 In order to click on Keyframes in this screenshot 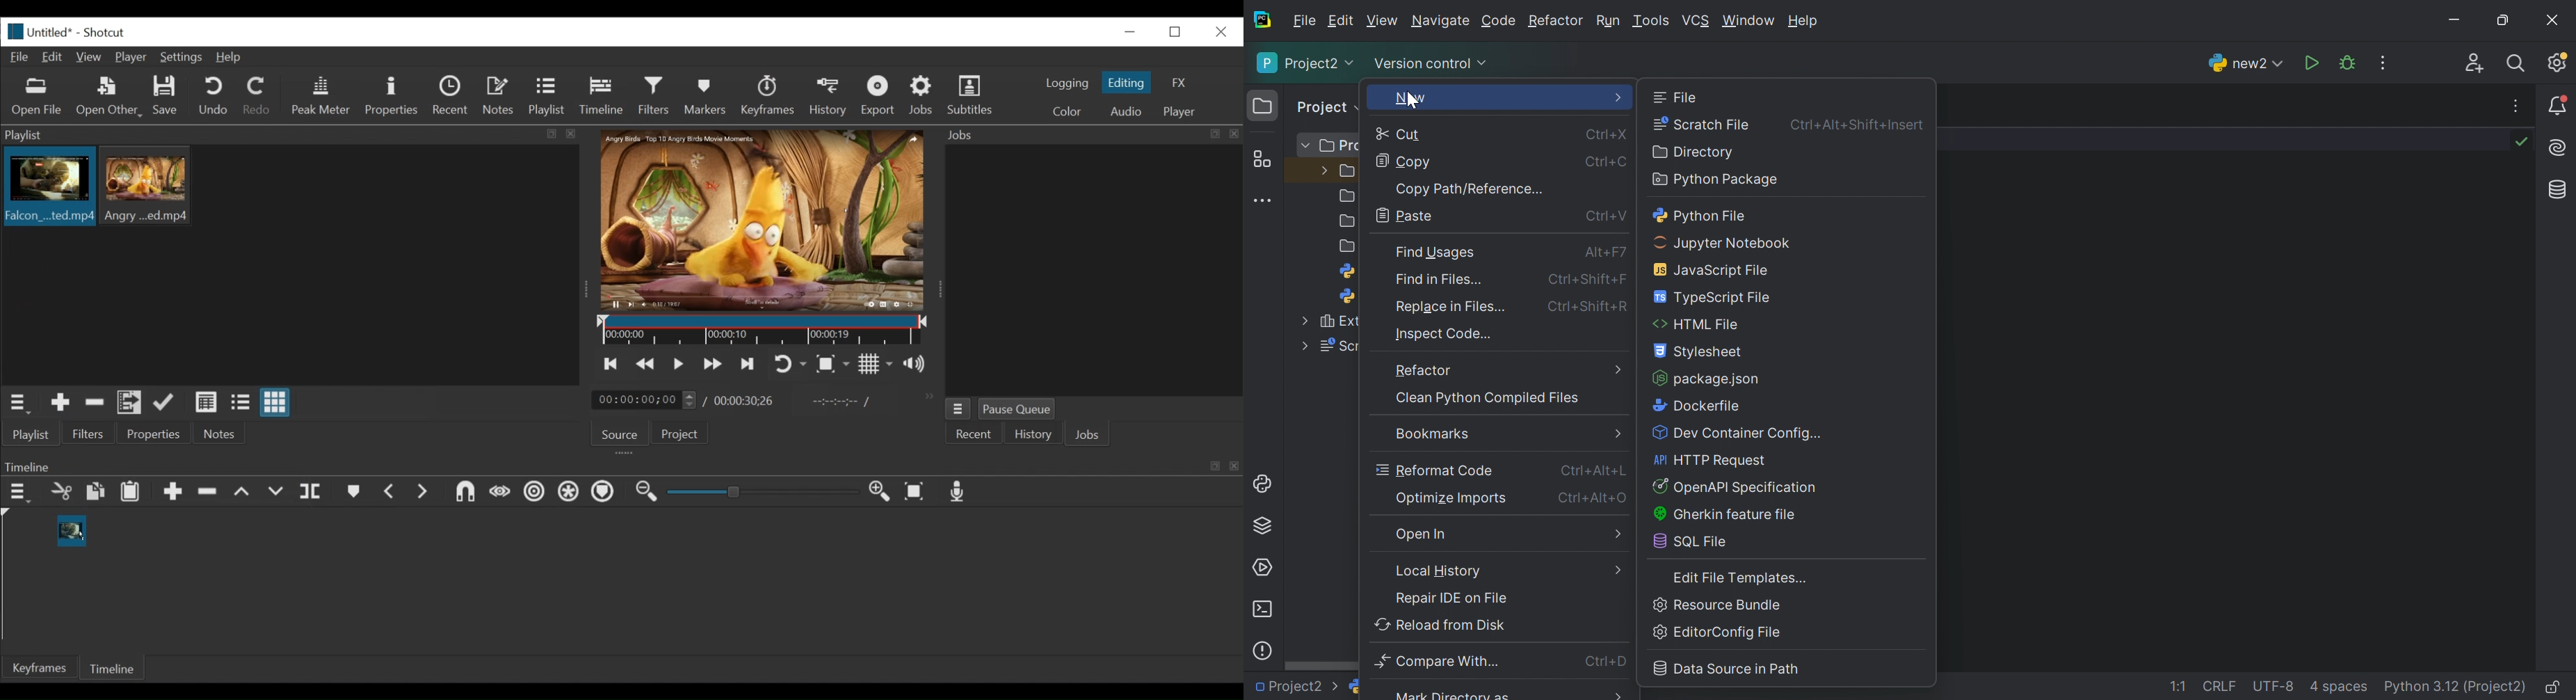, I will do `click(41, 668)`.